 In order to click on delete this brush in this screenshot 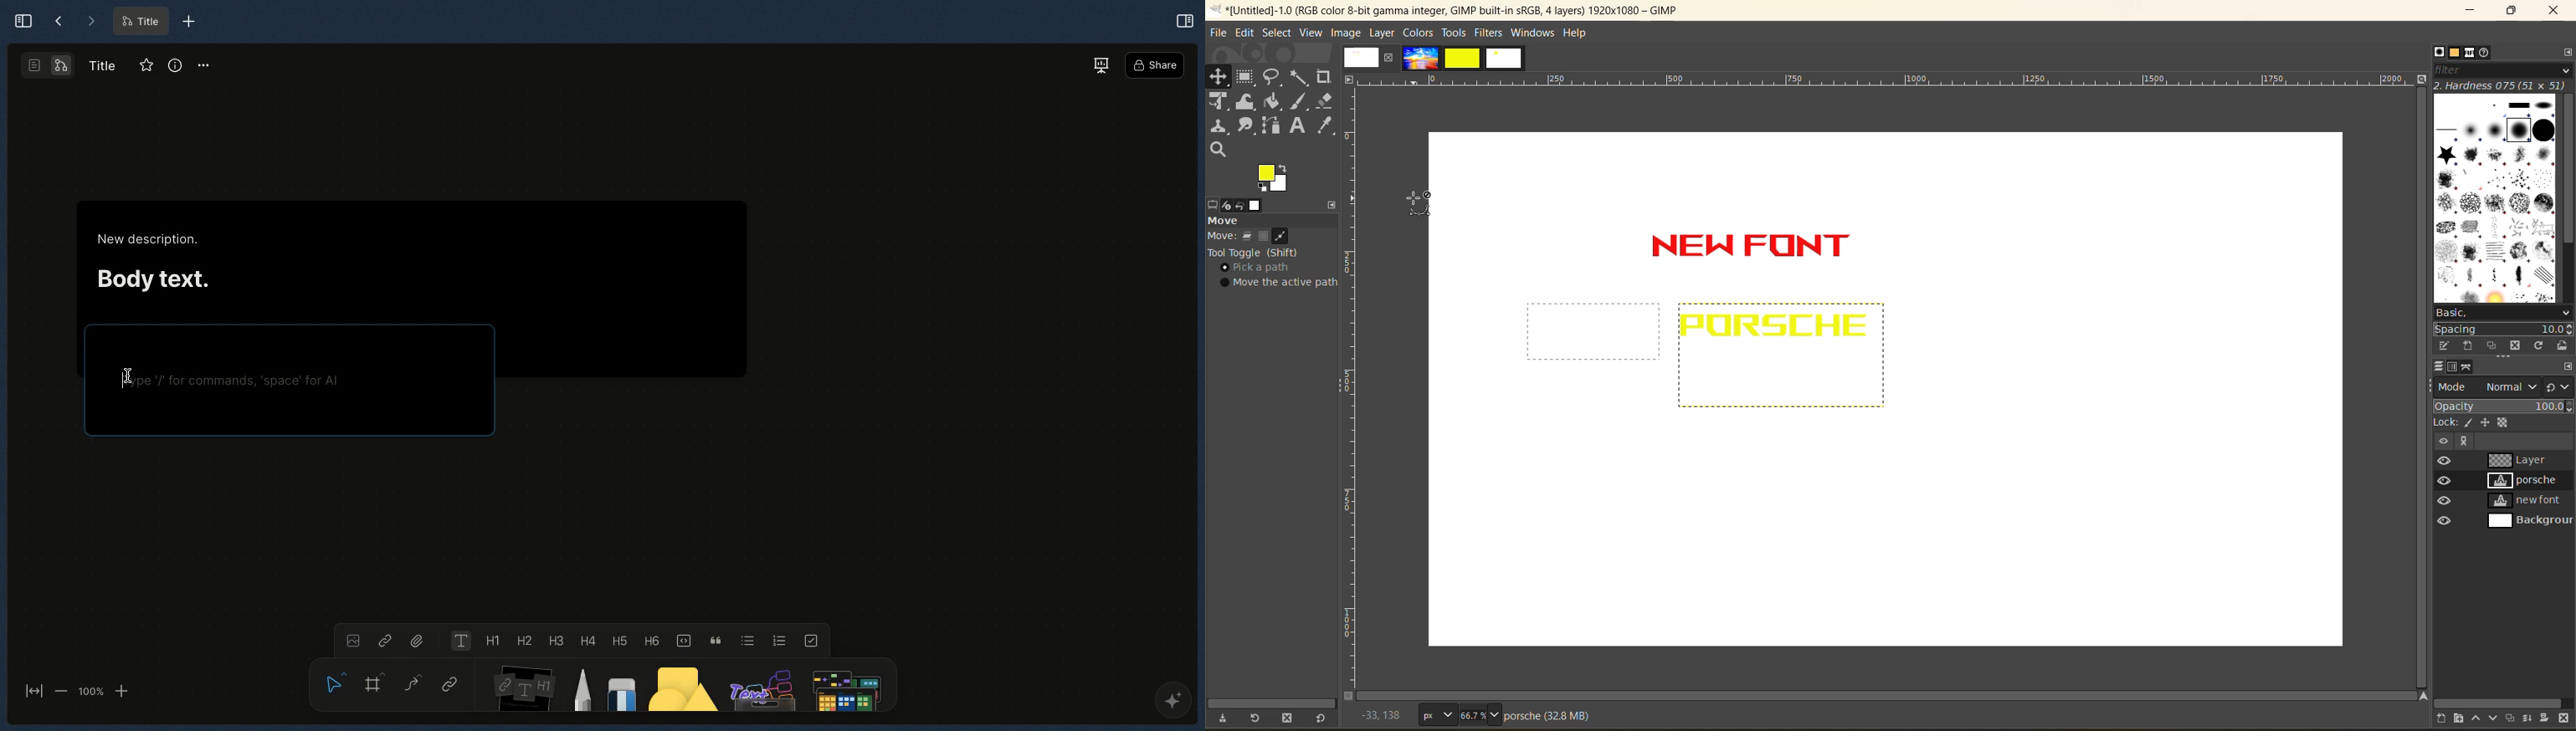, I will do `click(2510, 347)`.